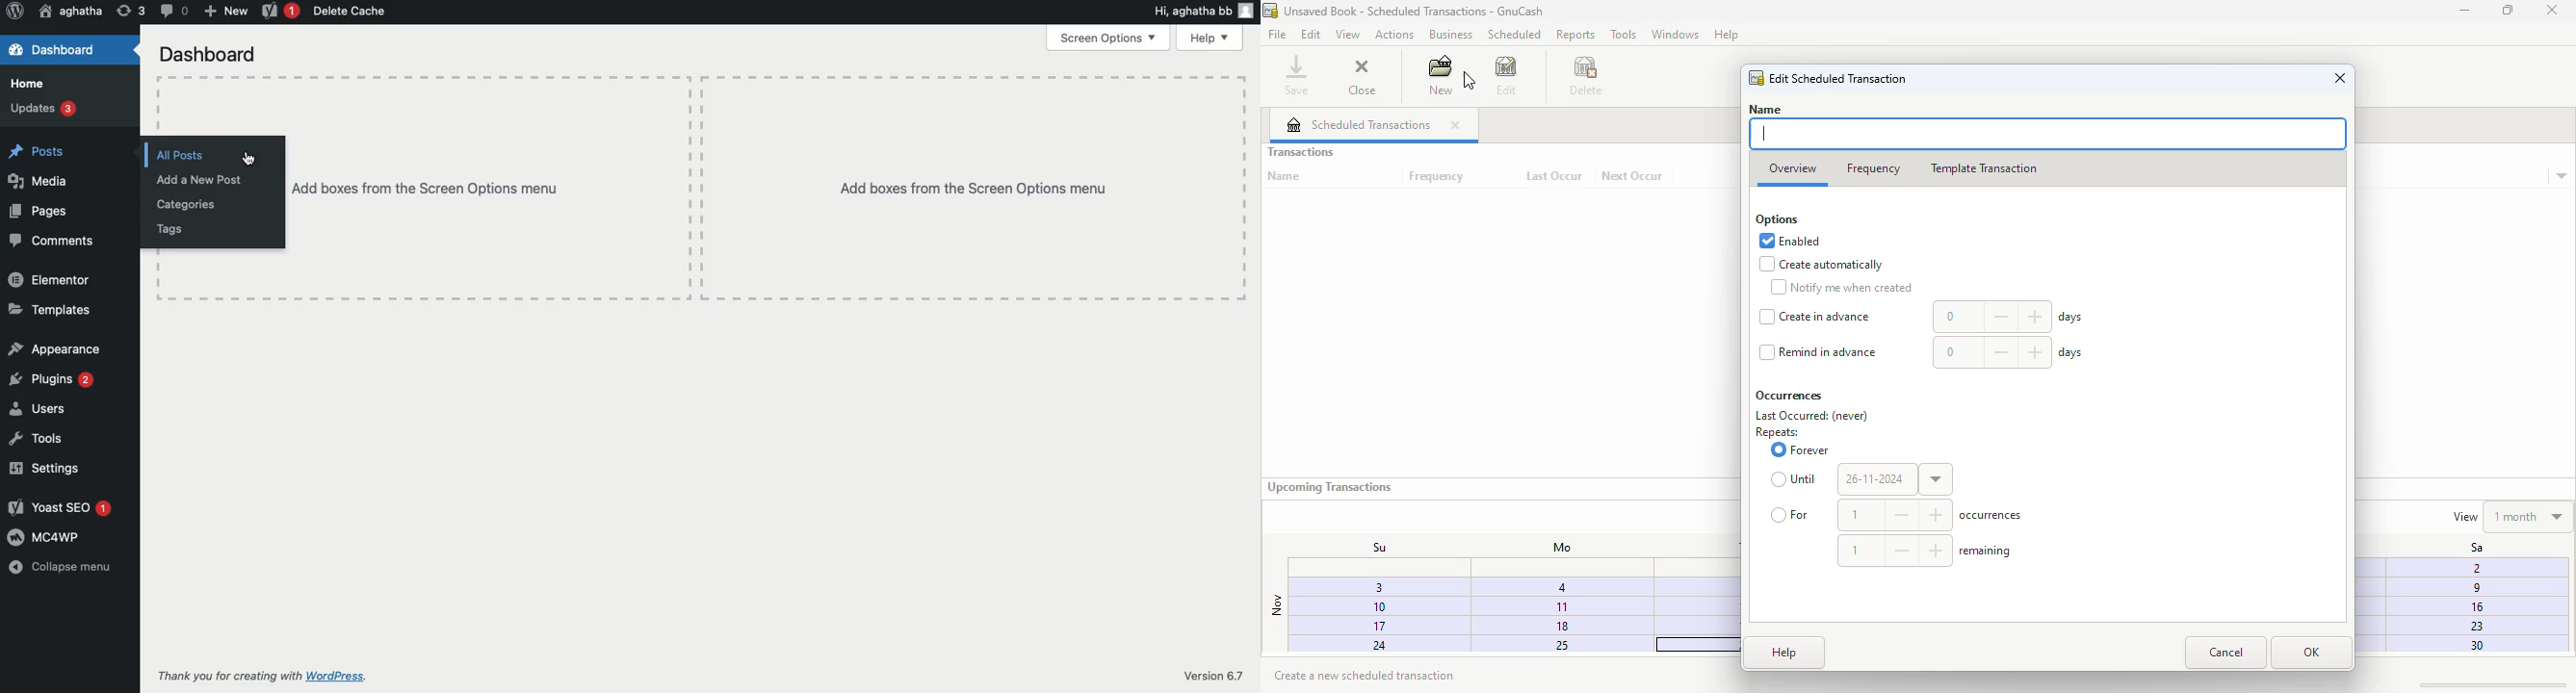 The image size is (2576, 700). What do you see at coordinates (2473, 567) in the screenshot?
I see `Fi` at bounding box center [2473, 567].